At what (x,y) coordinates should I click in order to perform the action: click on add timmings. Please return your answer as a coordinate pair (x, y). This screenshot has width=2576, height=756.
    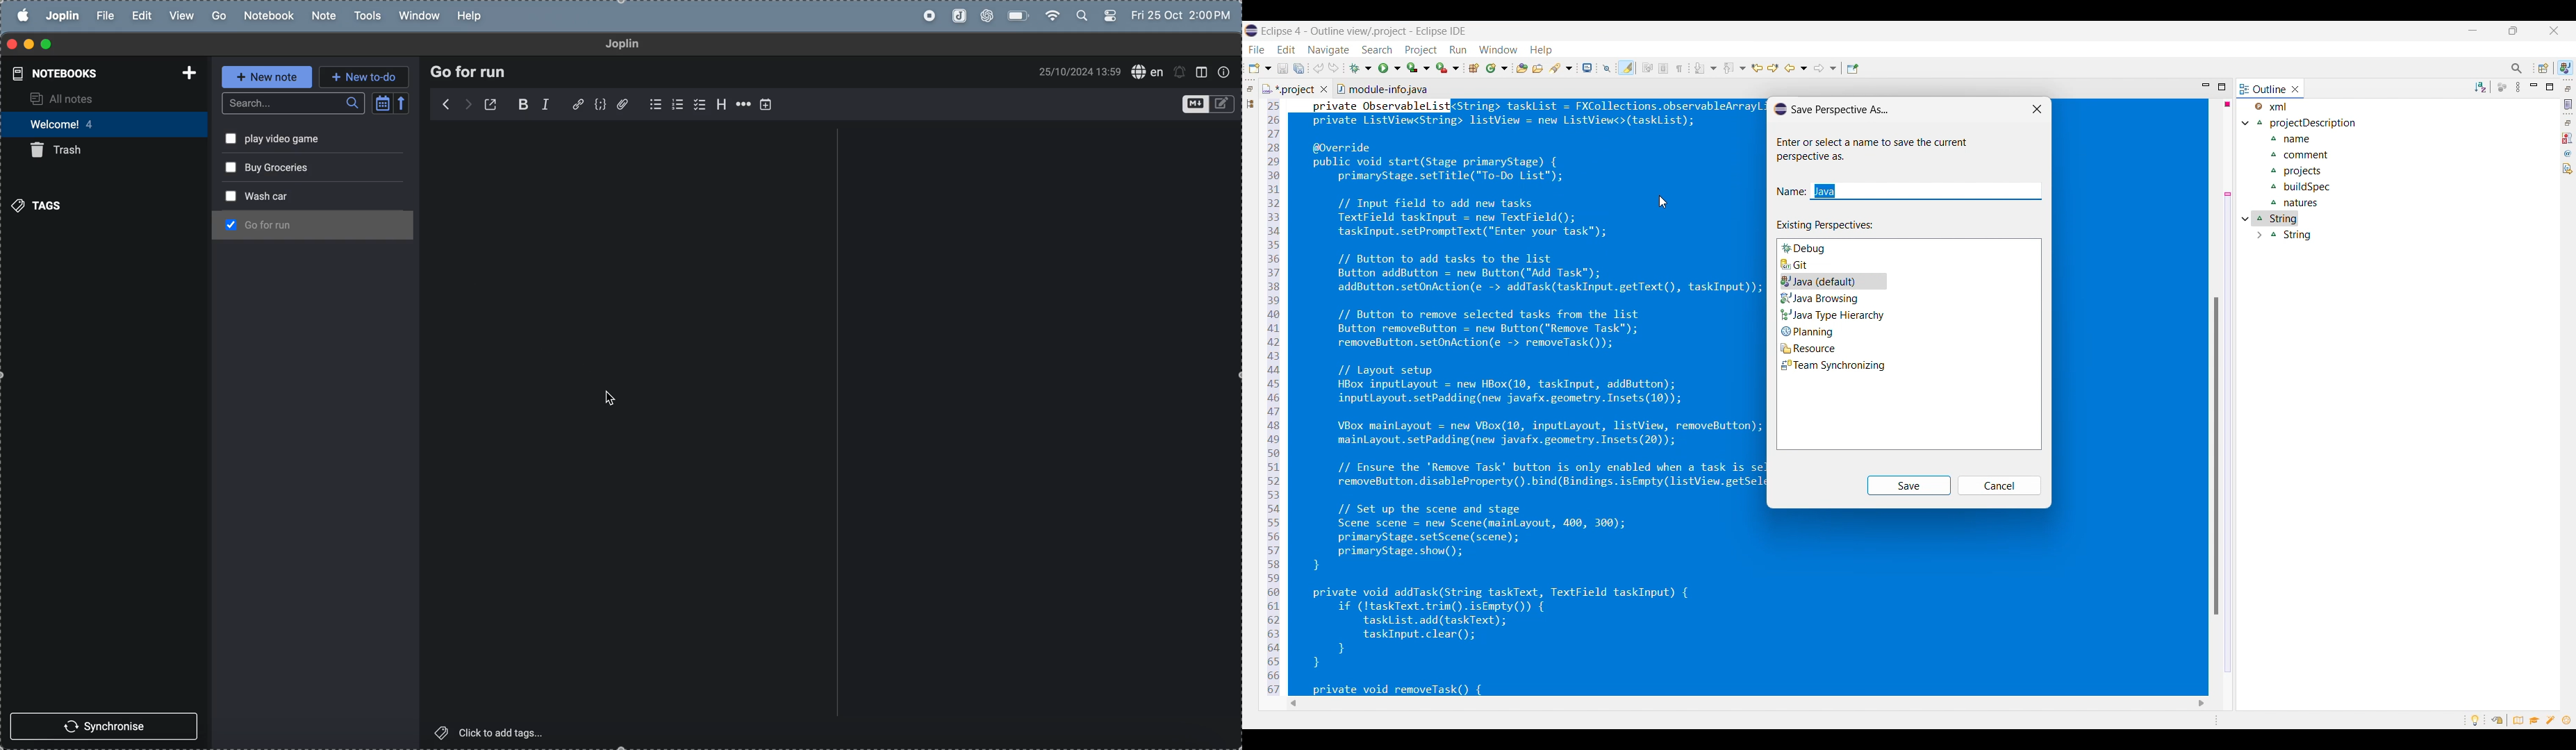
    Looking at the image, I should click on (769, 104).